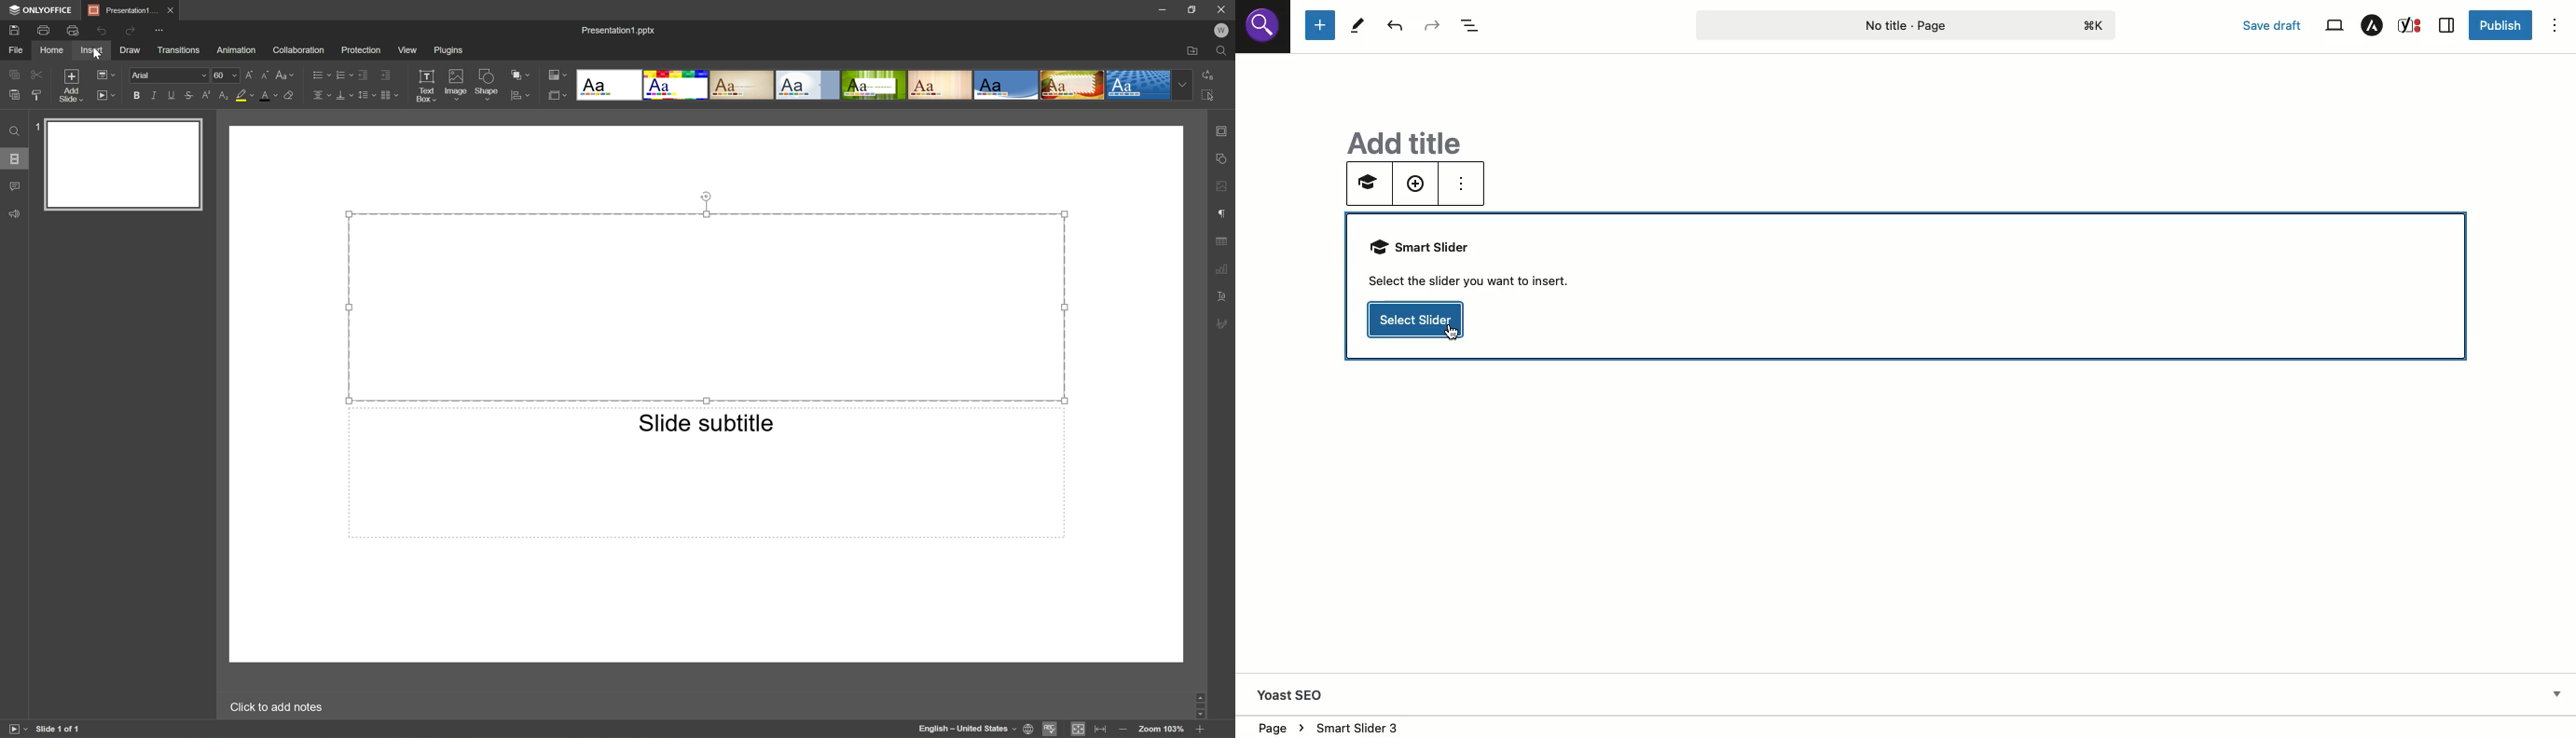  What do you see at coordinates (707, 423) in the screenshot?
I see `Slide subtitle` at bounding box center [707, 423].